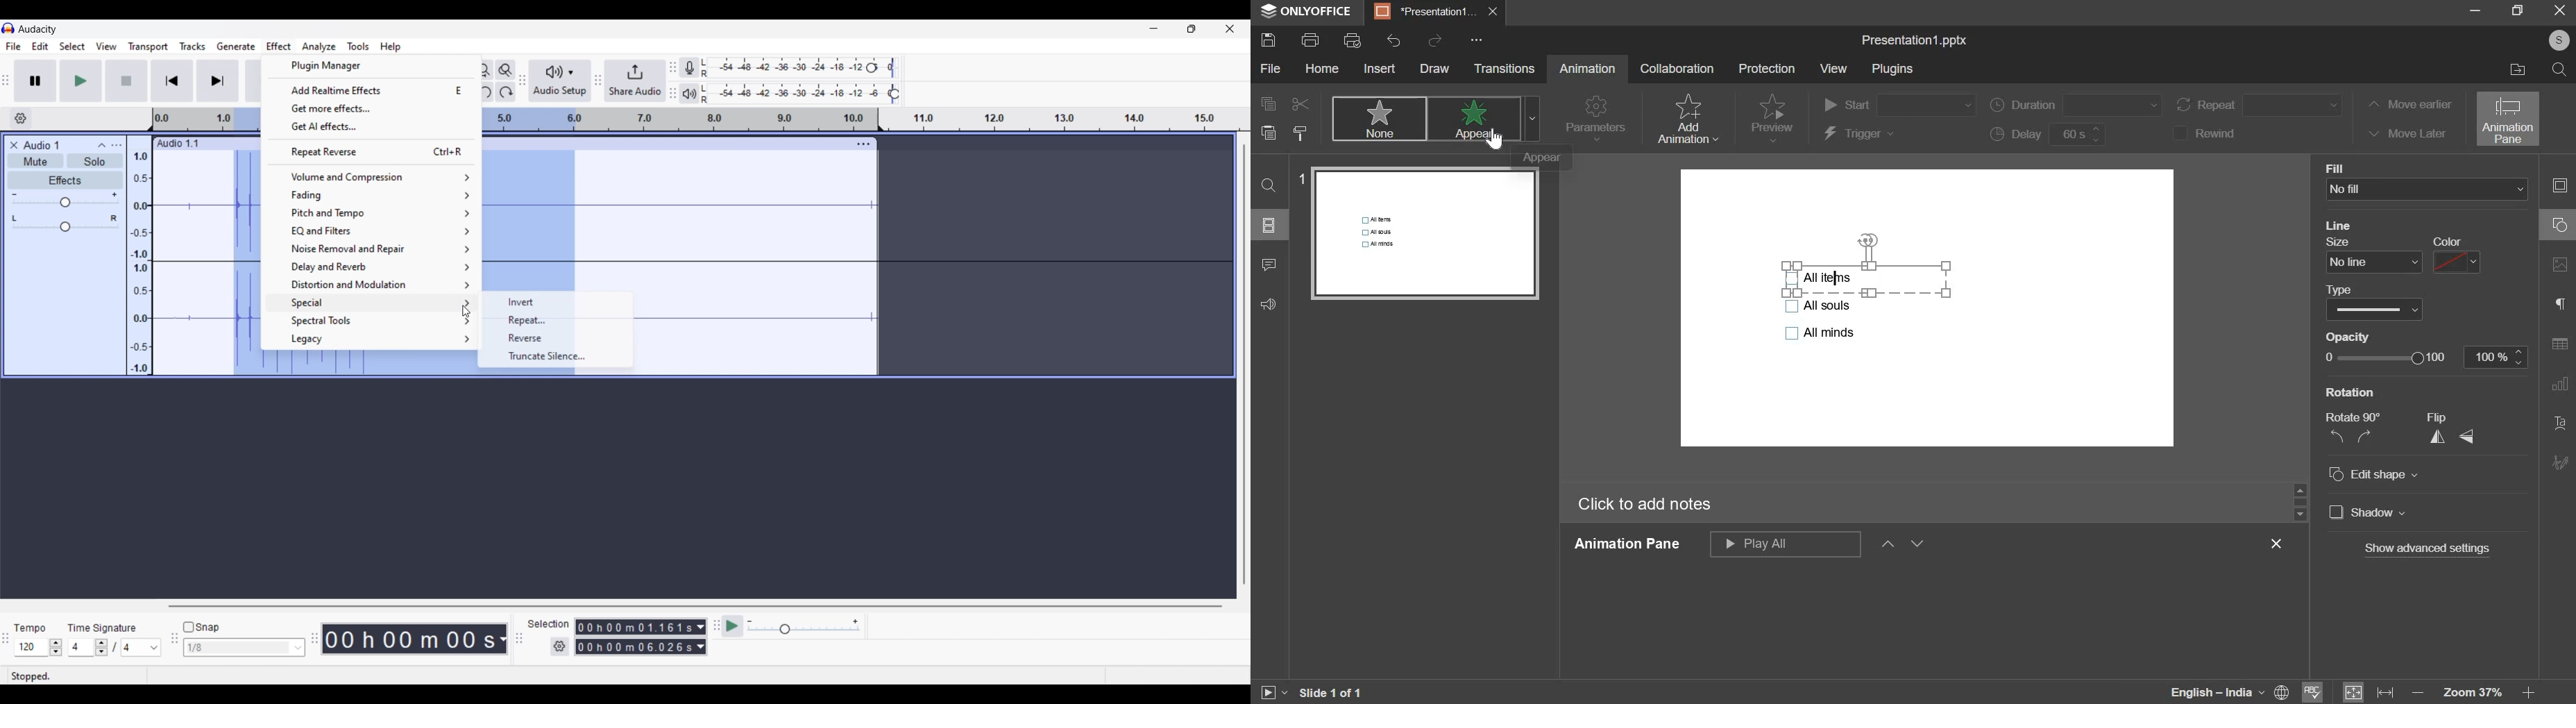 The height and width of the screenshot is (728, 2576). I want to click on Portion of recorded audio track selected, so click(244, 263).